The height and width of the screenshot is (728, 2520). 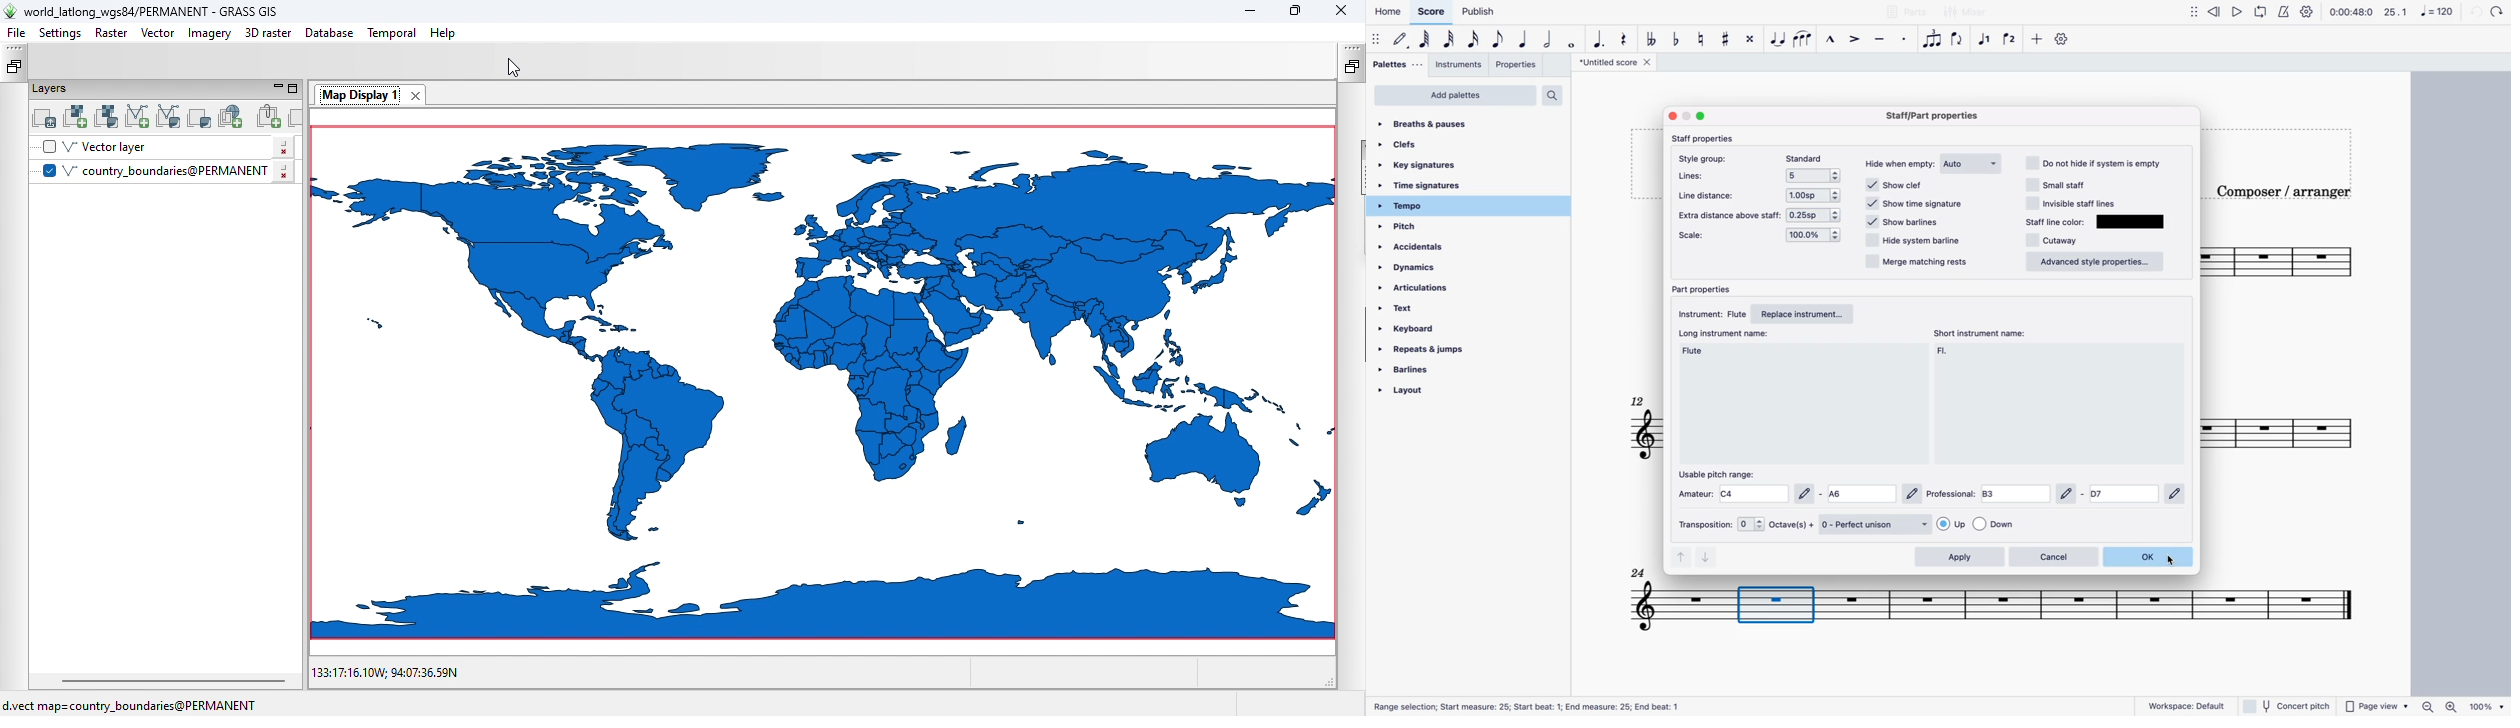 I want to click on eighth note, so click(x=1498, y=39).